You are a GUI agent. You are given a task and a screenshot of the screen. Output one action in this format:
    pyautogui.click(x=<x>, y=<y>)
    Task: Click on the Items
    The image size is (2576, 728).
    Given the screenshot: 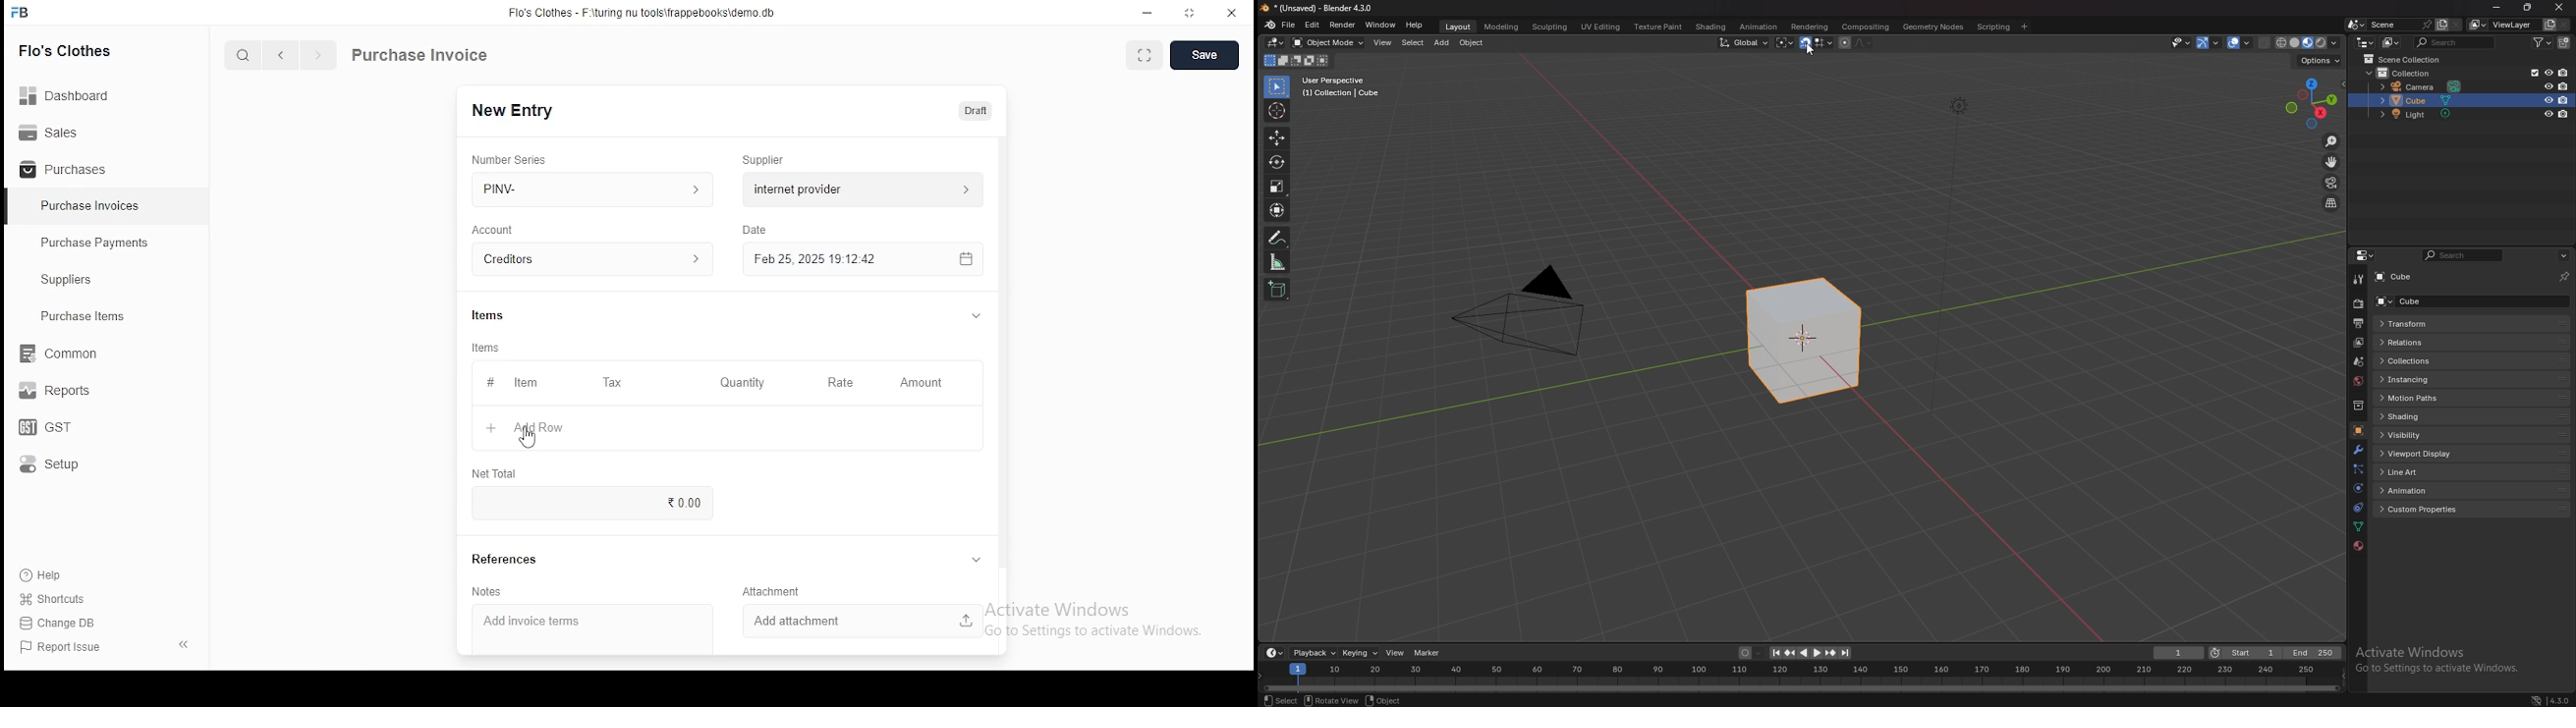 What is the action you would take?
    pyautogui.click(x=488, y=313)
    